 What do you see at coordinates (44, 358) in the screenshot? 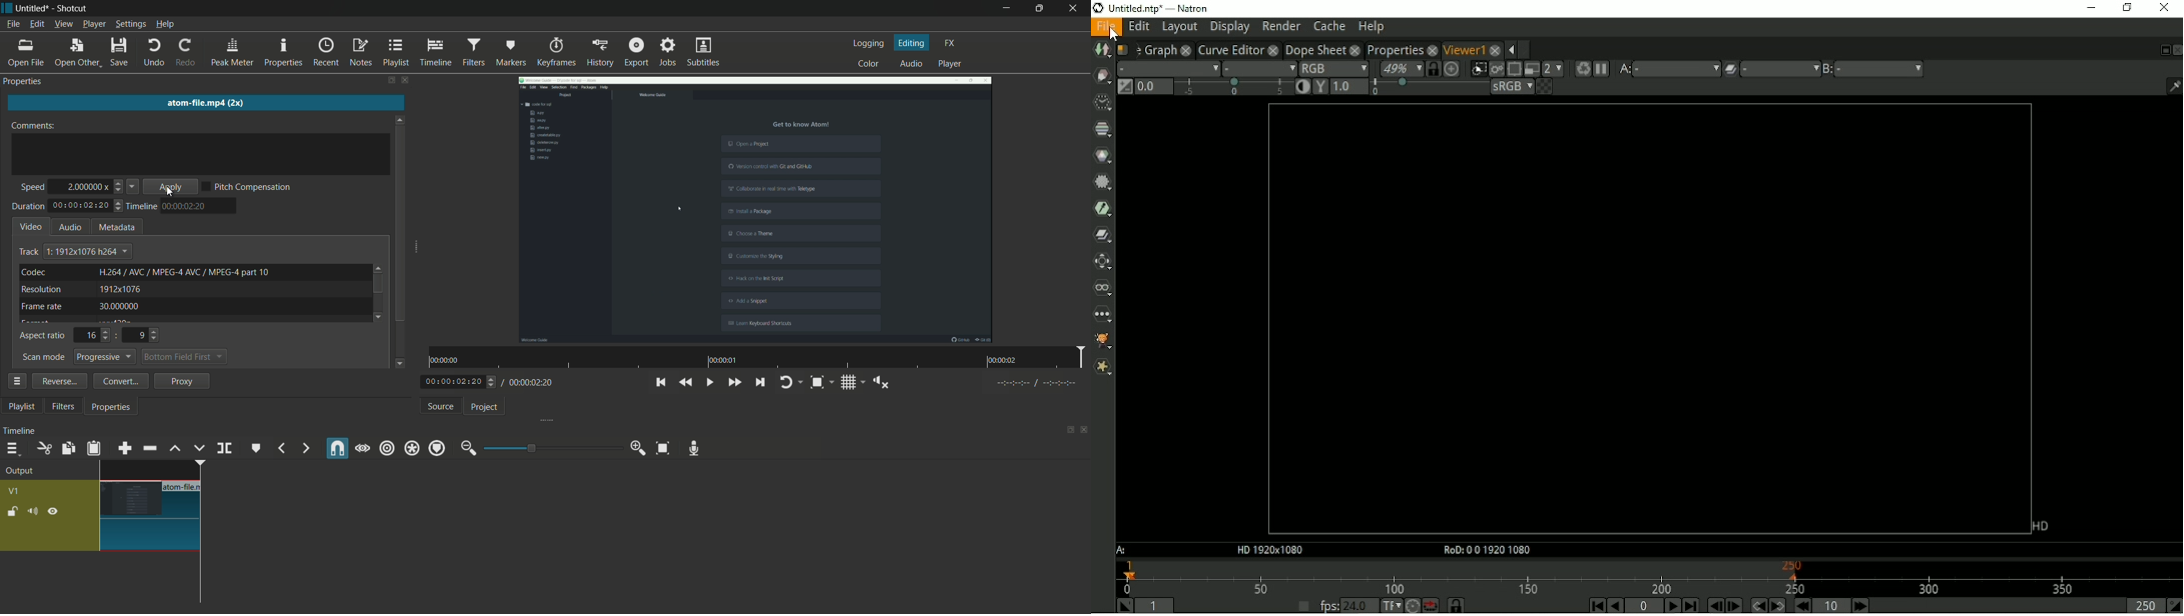
I see `scan mode` at bounding box center [44, 358].